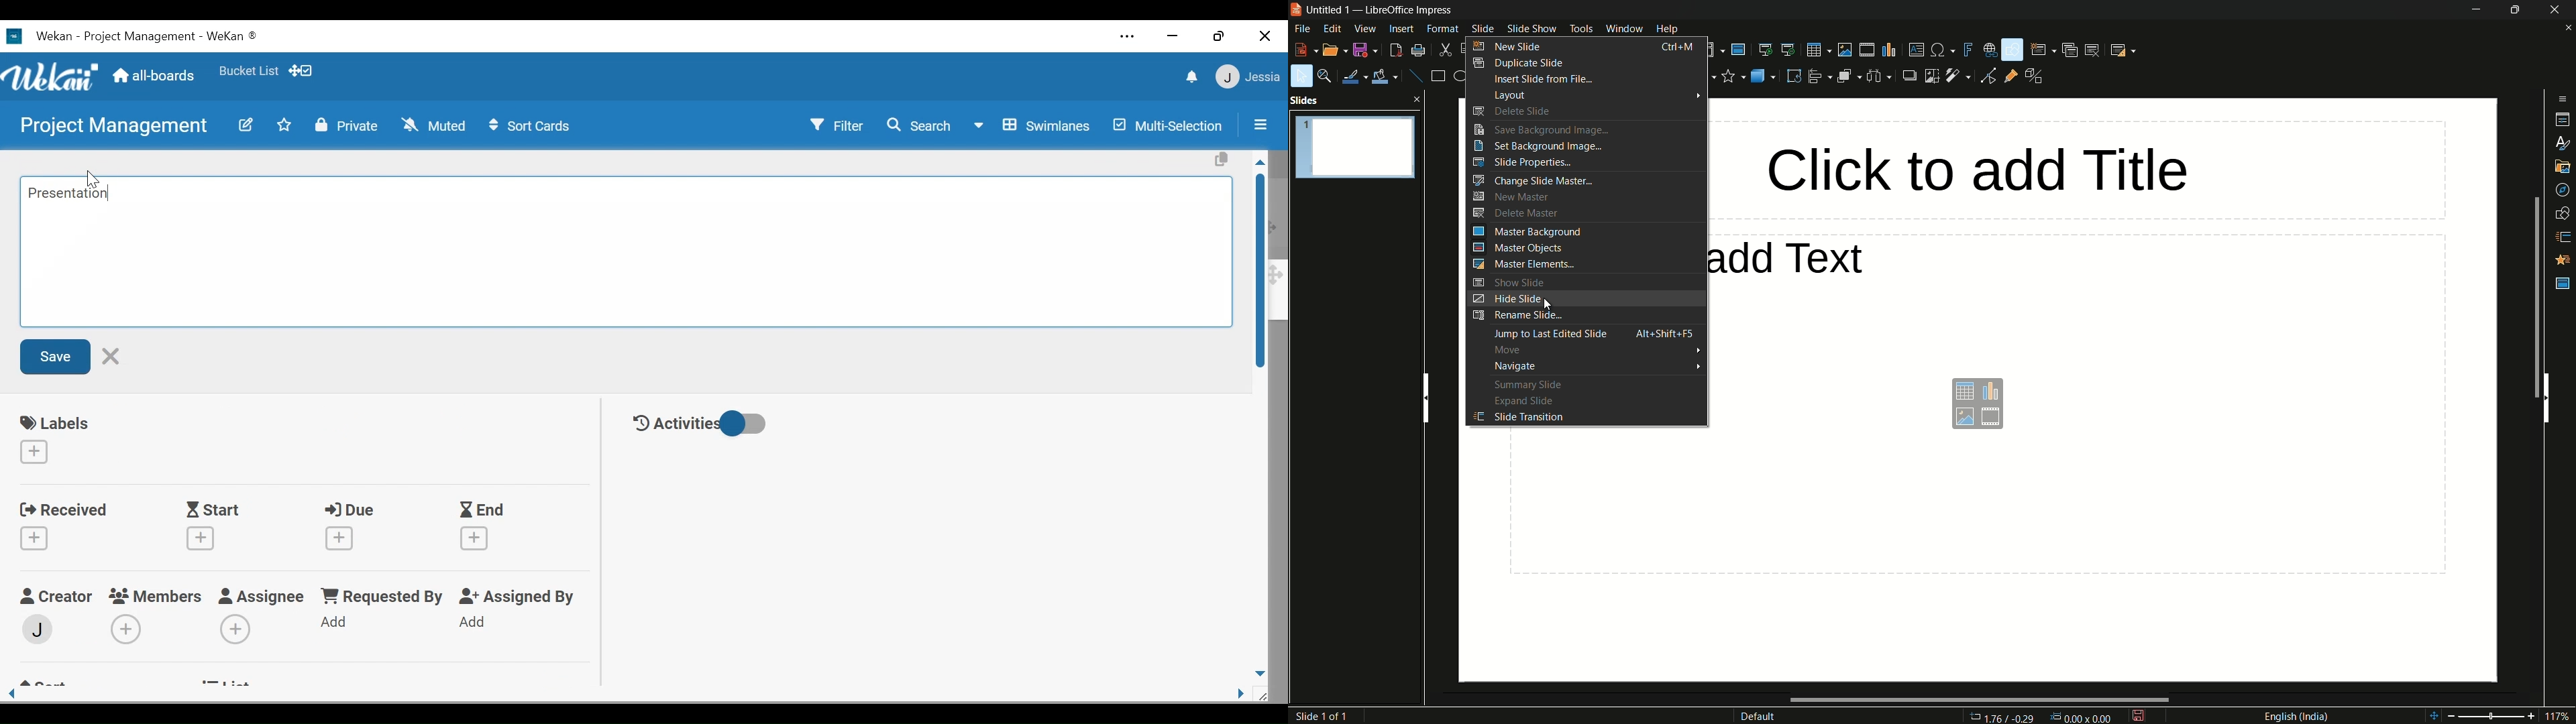 The image size is (2576, 728). What do you see at coordinates (1409, 9) in the screenshot?
I see `app name` at bounding box center [1409, 9].